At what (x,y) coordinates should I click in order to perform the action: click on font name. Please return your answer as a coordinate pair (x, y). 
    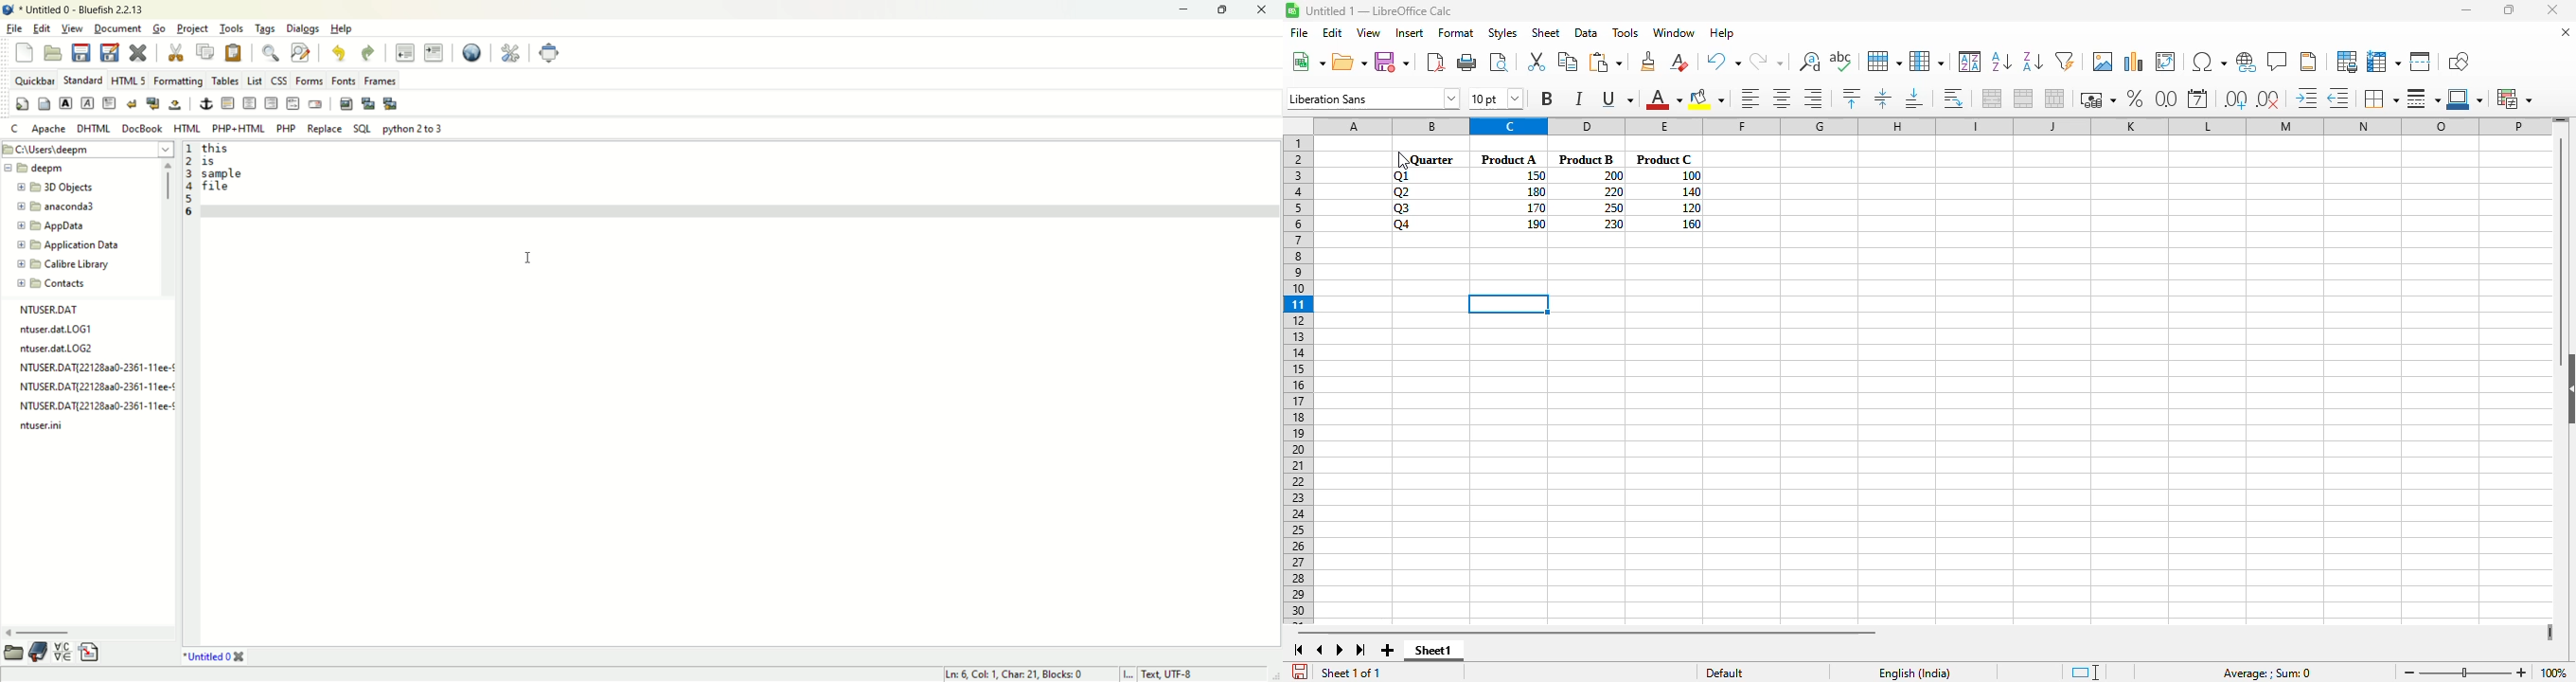
    Looking at the image, I should click on (1374, 98).